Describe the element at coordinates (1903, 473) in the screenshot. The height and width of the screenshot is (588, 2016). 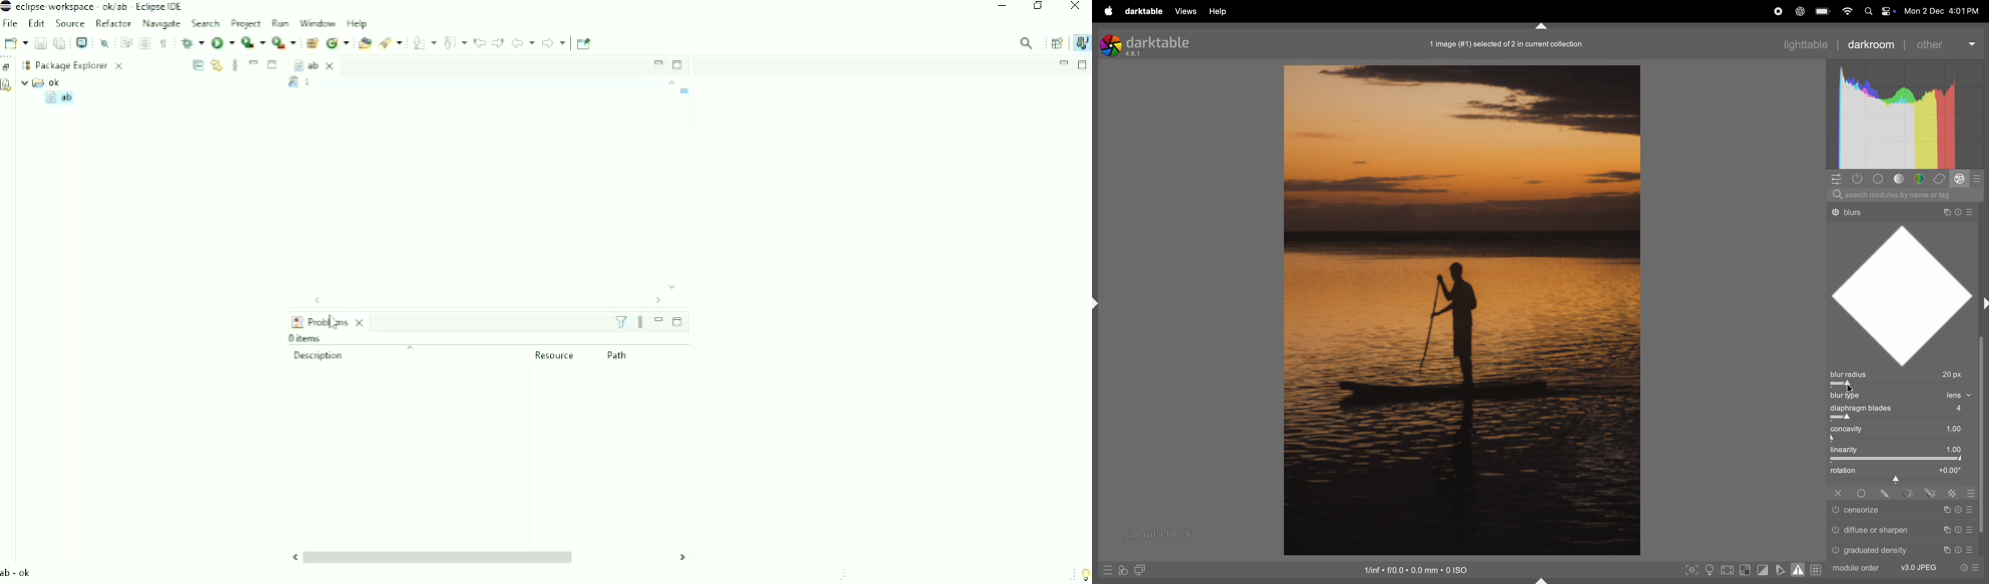
I see `rotation` at that location.